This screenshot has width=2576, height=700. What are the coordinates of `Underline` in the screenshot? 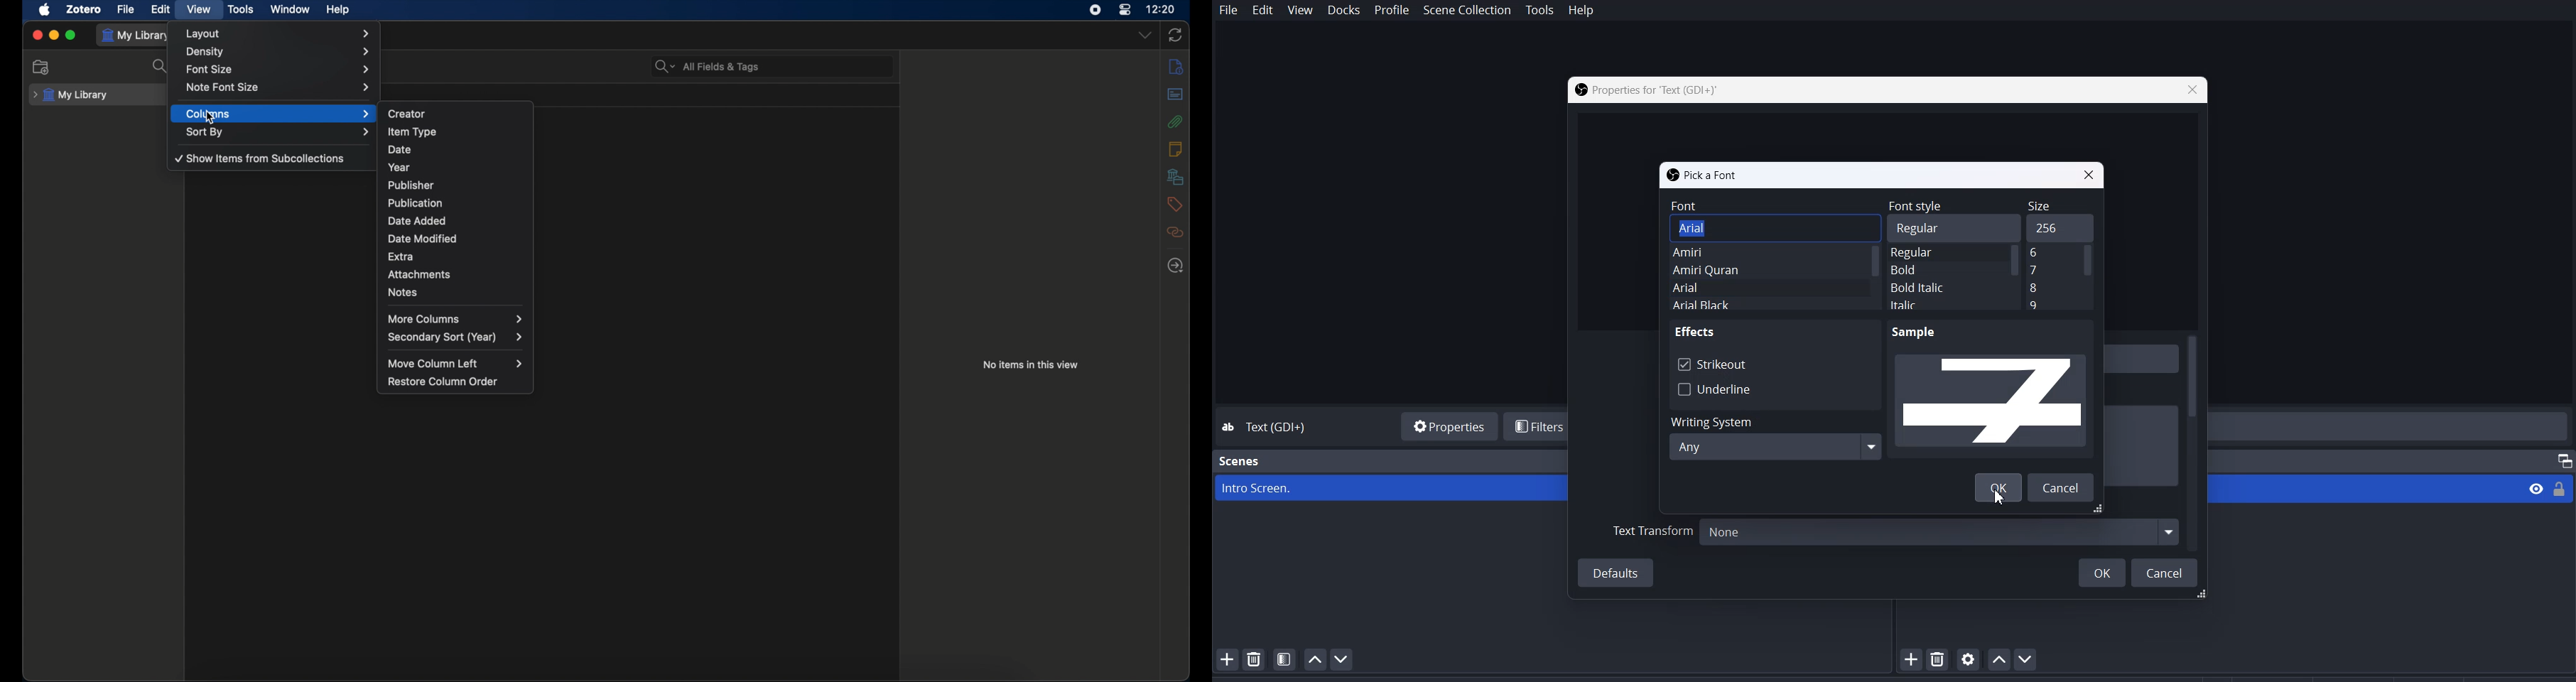 It's located at (1714, 389).